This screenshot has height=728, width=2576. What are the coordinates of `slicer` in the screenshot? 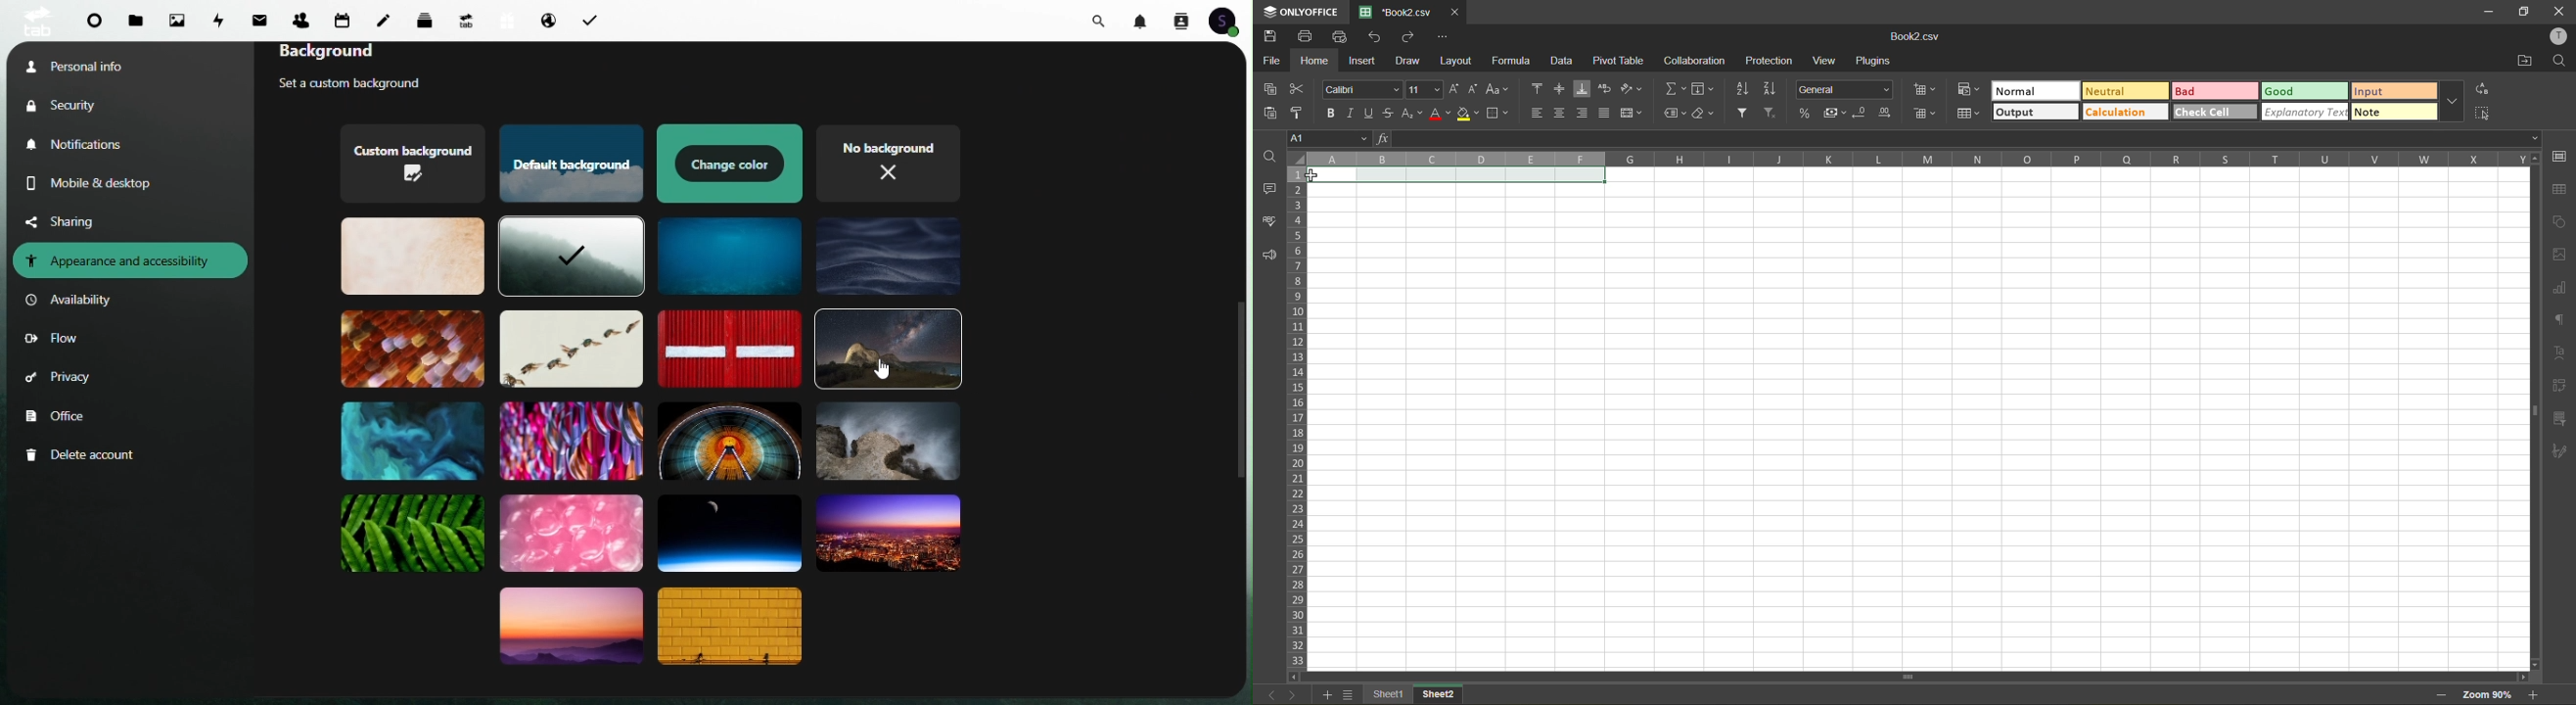 It's located at (2561, 419).